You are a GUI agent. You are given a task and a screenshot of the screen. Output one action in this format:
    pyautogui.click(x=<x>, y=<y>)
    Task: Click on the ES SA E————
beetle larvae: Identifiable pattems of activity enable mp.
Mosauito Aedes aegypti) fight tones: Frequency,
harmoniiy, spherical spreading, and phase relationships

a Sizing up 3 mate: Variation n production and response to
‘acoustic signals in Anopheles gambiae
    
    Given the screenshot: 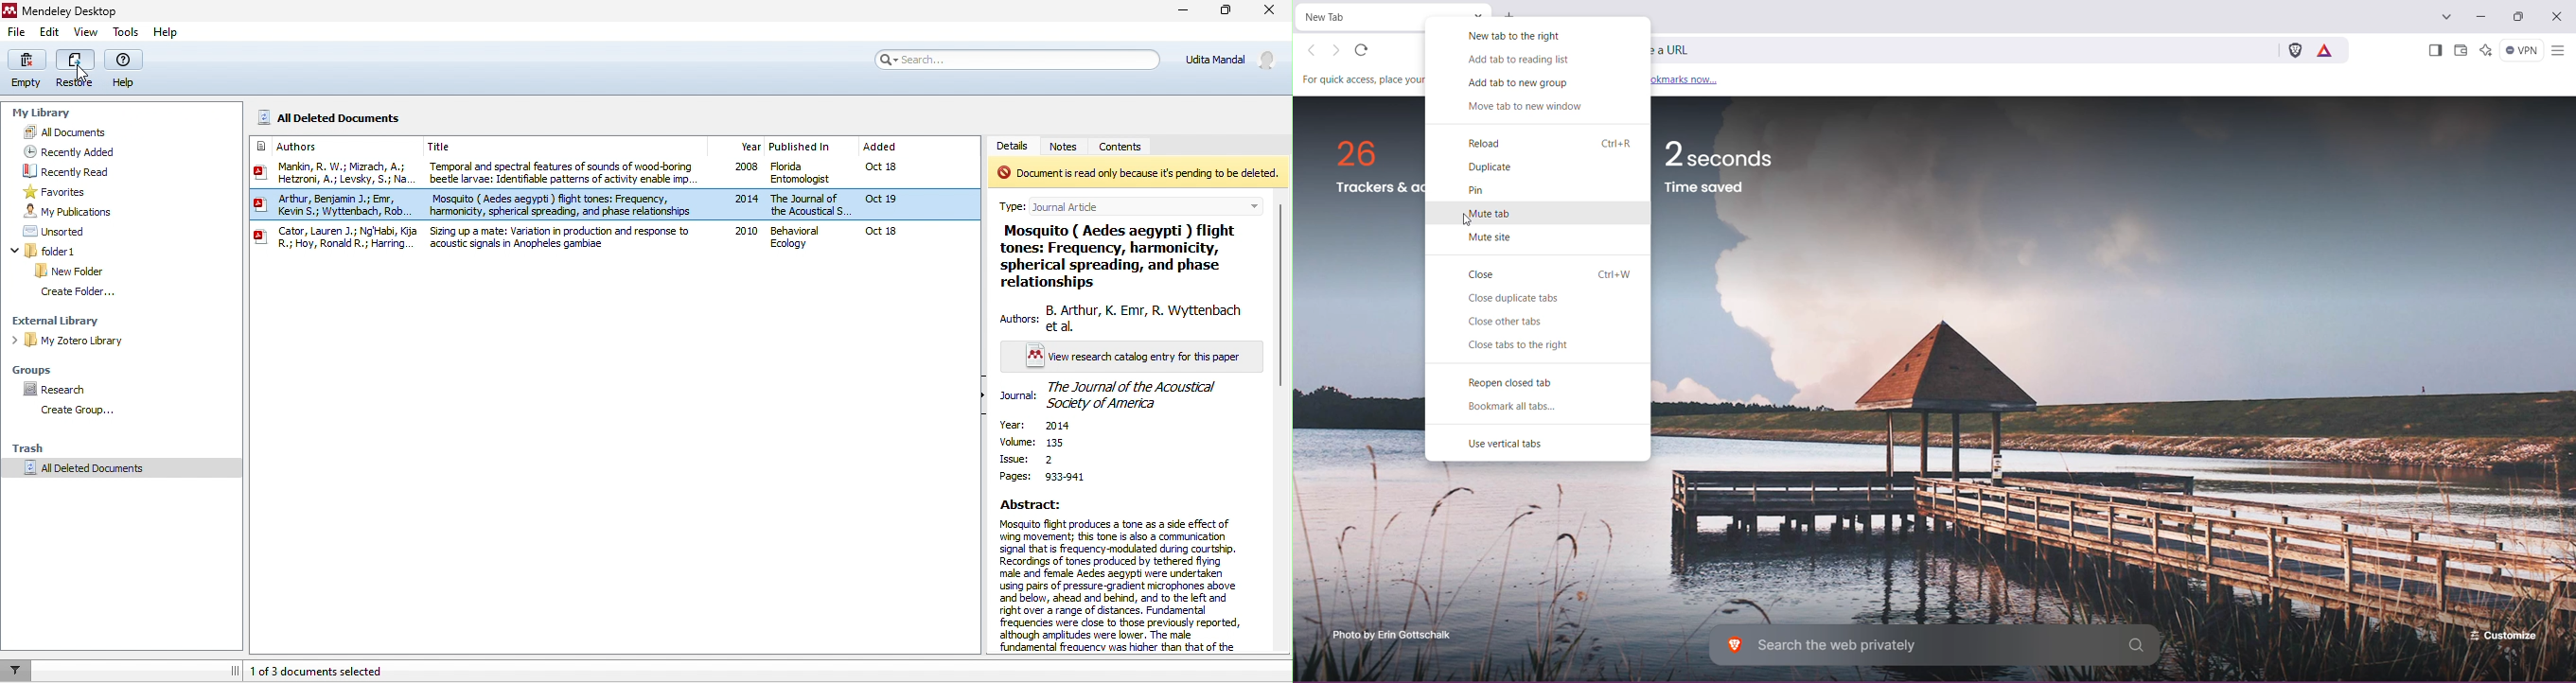 What is the action you would take?
    pyautogui.click(x=562, y=207)
    